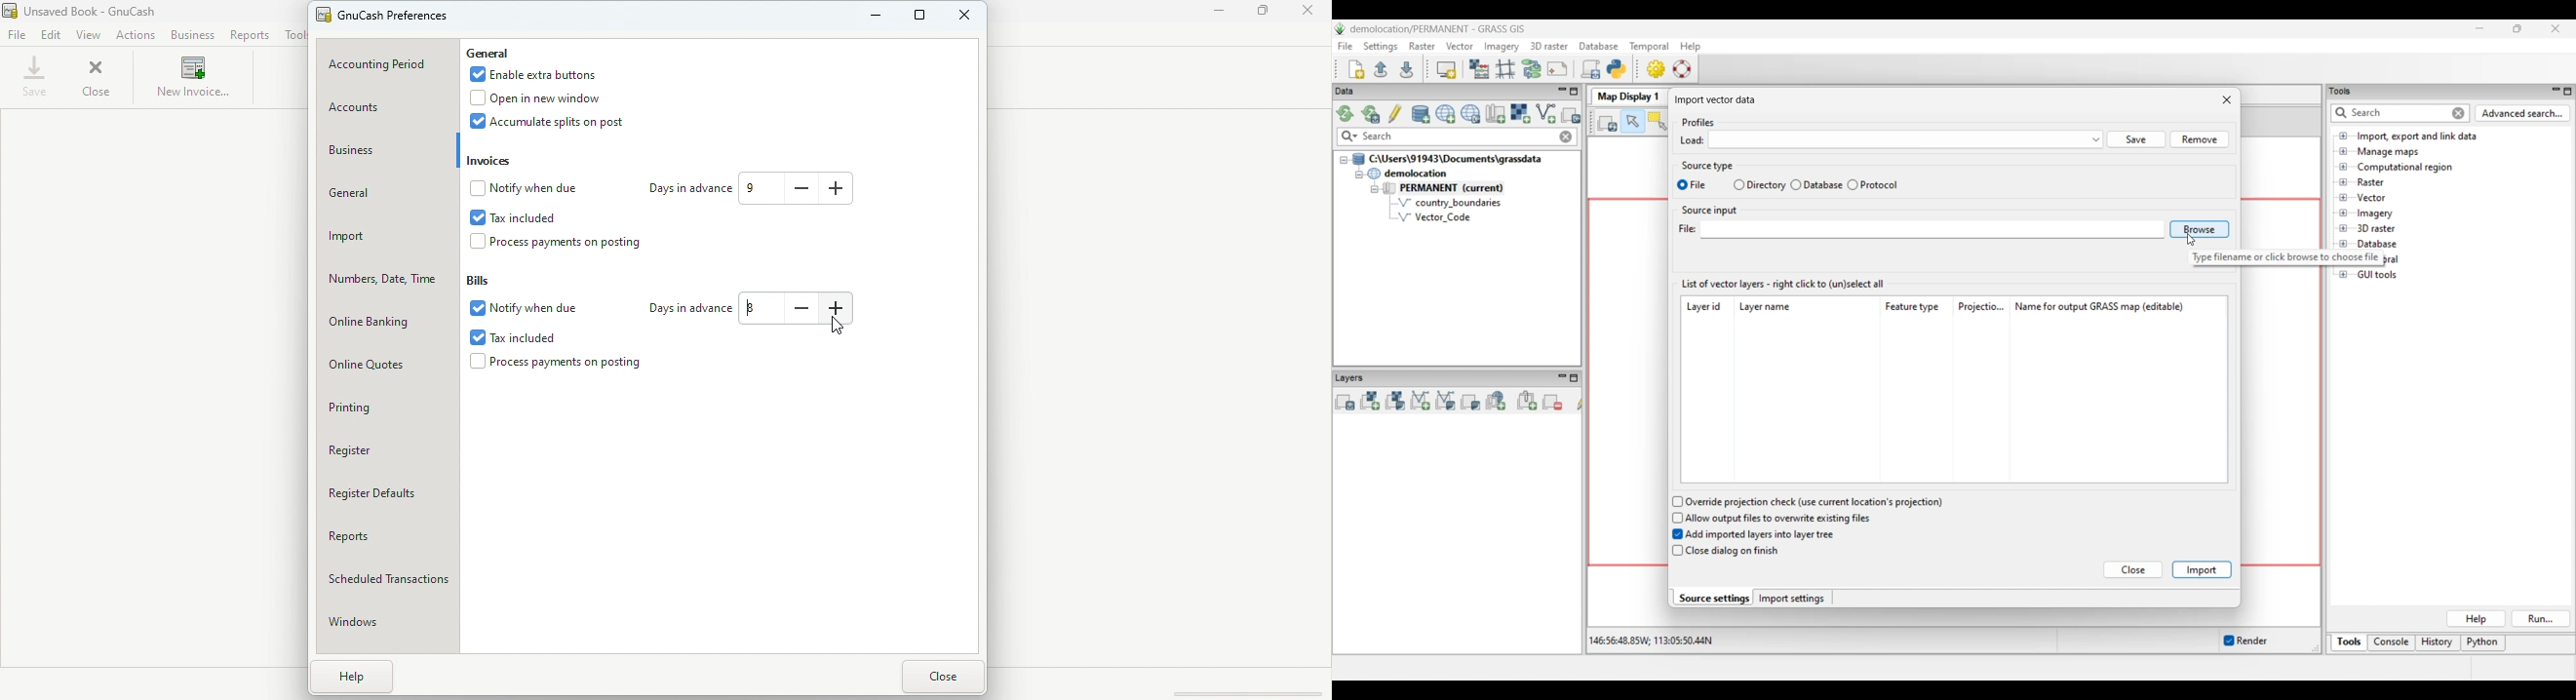 The height and width of the screenshot is (700, 2576). Describe the element at coordinates (380, 279) in the screenshot. I see `Numbers, date, time` at that location.